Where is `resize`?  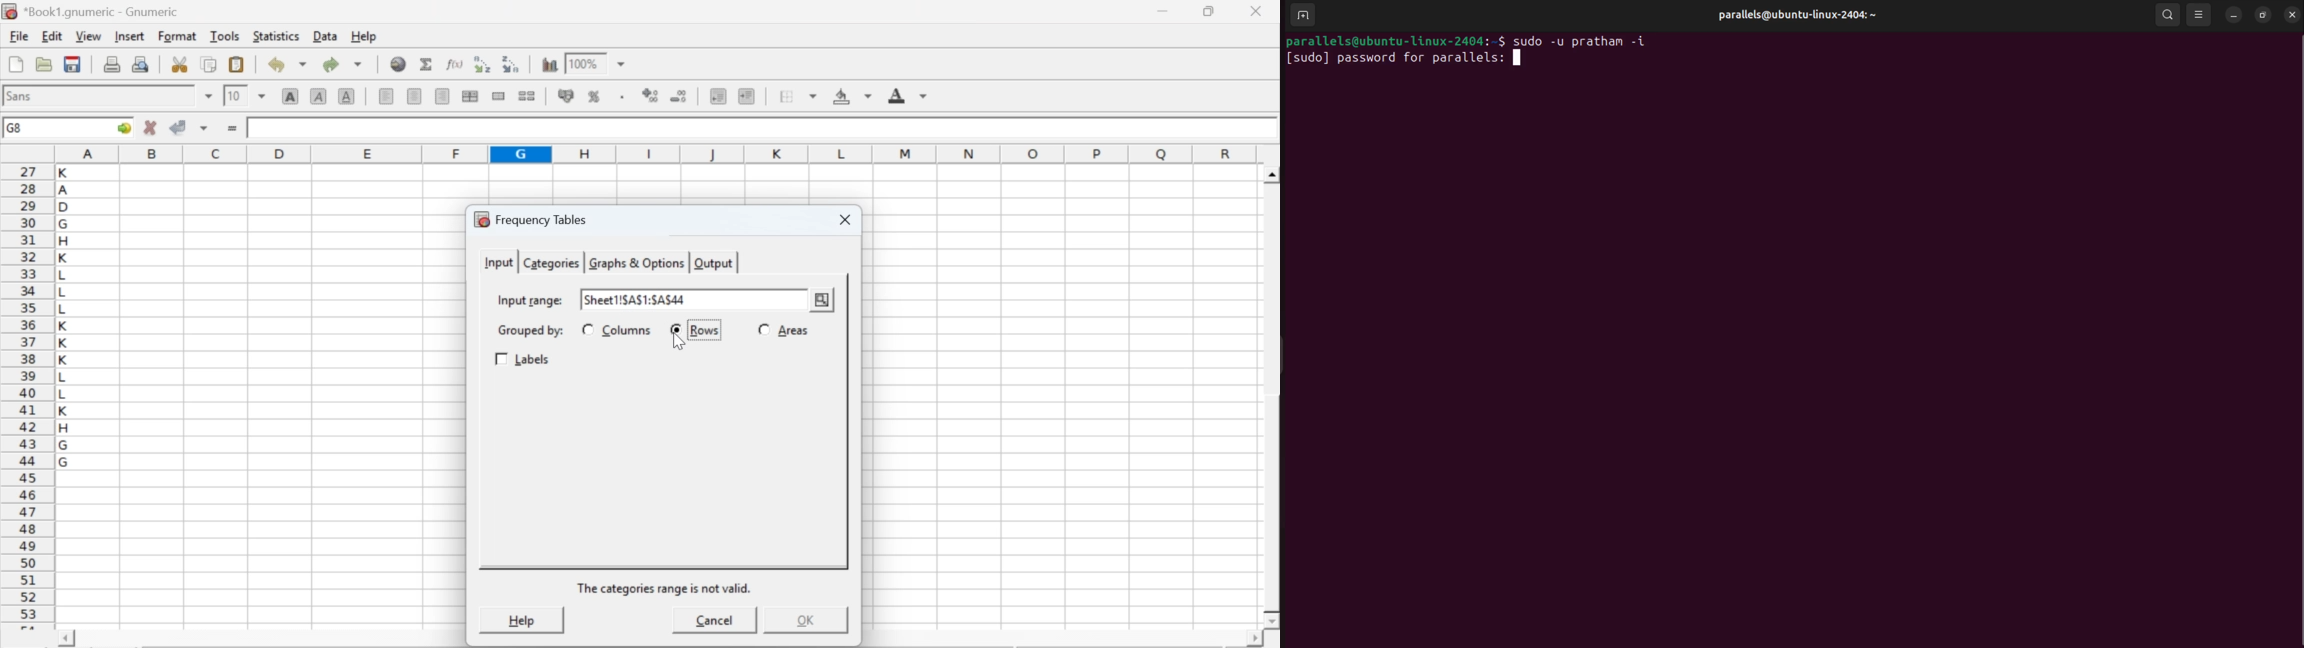 resize is located at coordinates (2263, 15).